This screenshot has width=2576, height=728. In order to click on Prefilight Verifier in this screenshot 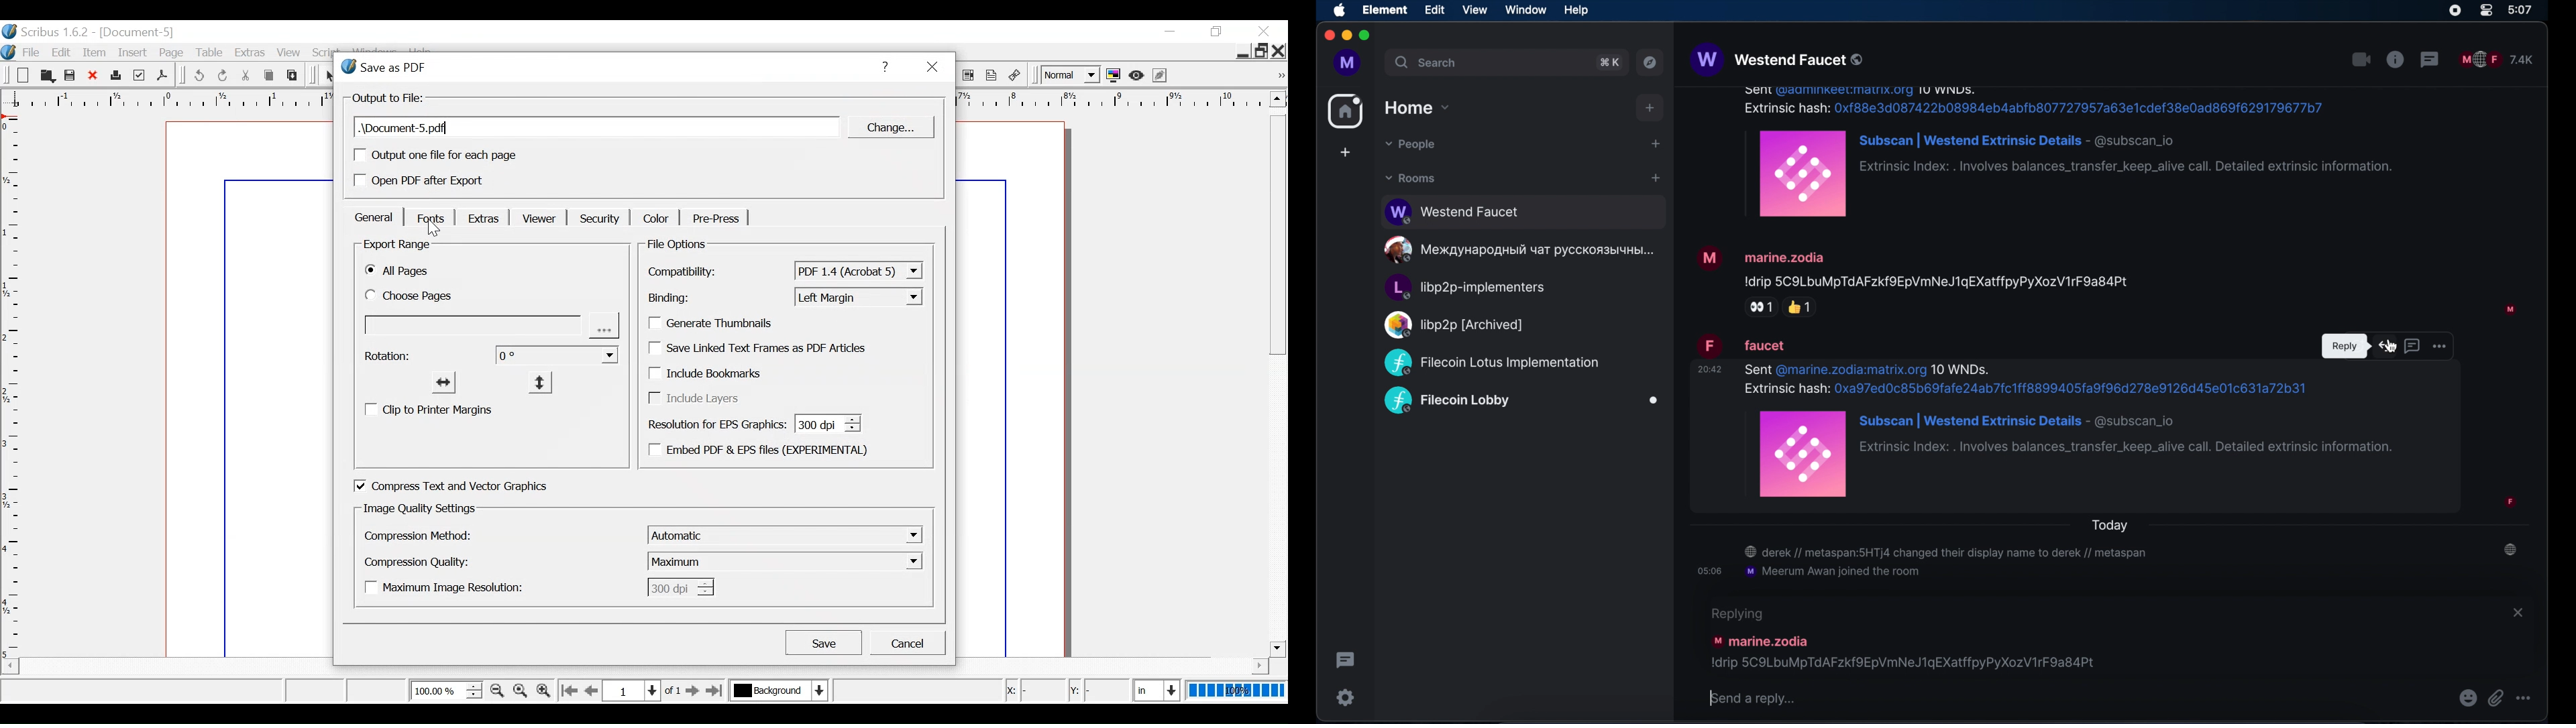, I will do `click(139, 76)`.